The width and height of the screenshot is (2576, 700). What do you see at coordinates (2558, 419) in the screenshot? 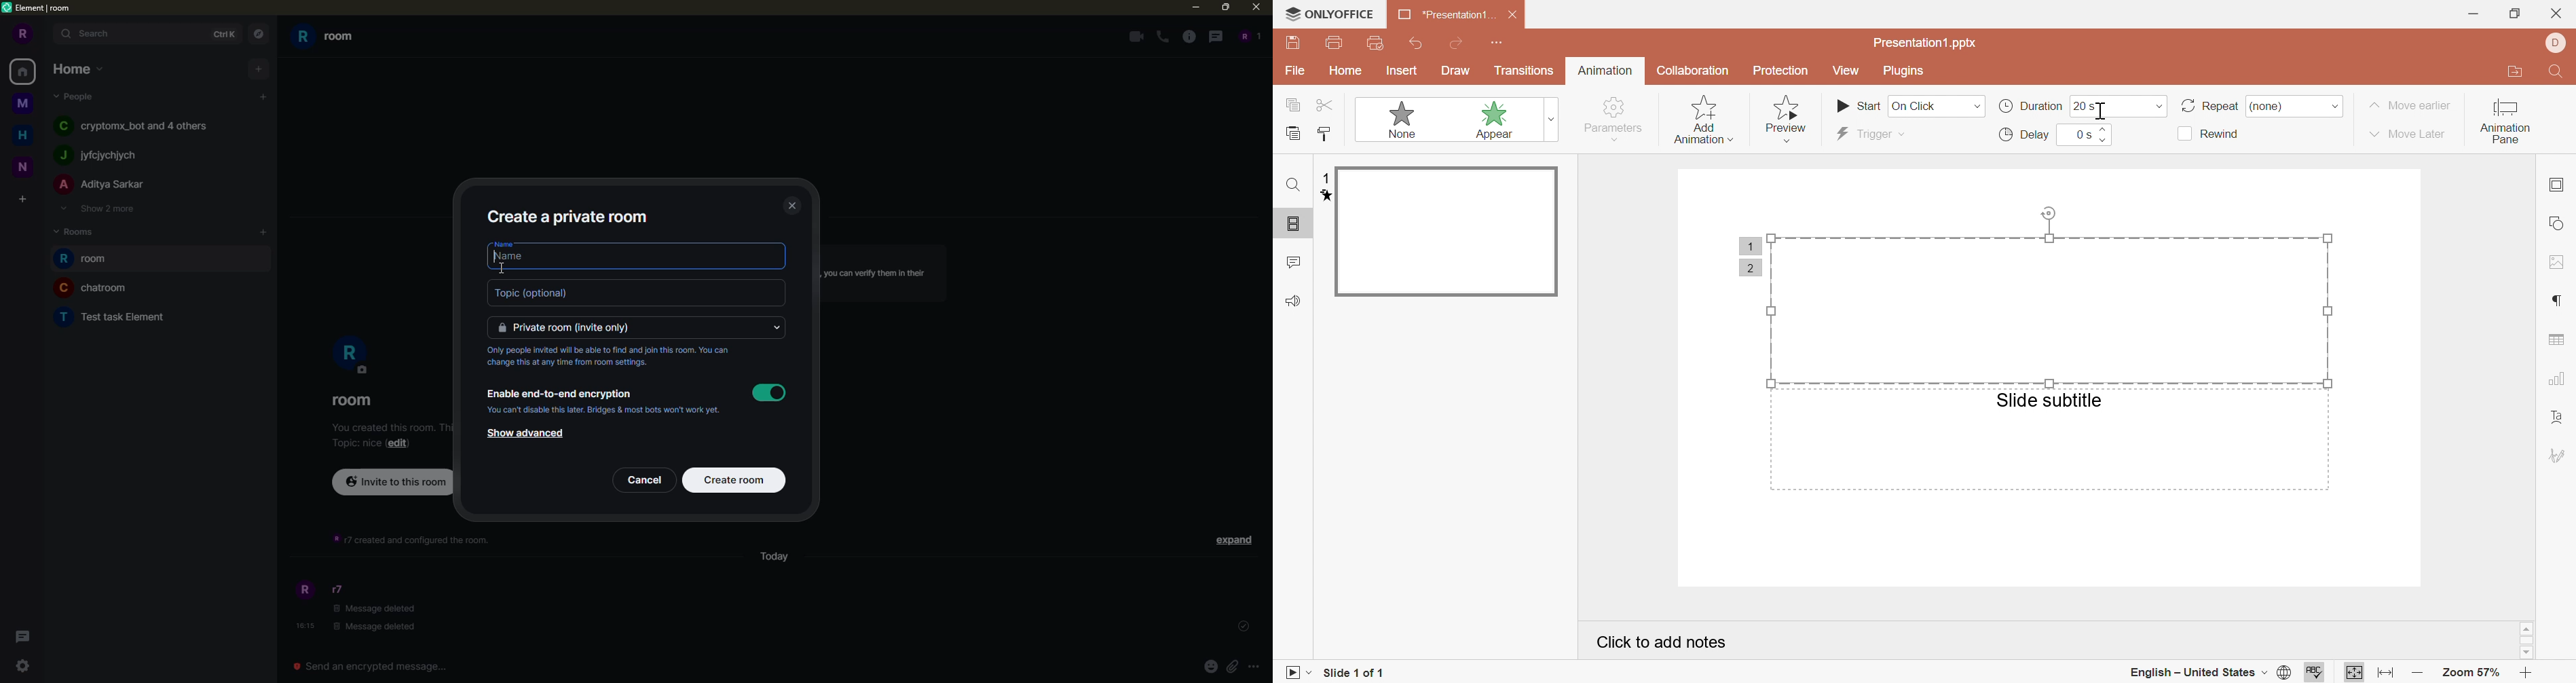
I see `text art settings` at bounding box center [2558, 419].